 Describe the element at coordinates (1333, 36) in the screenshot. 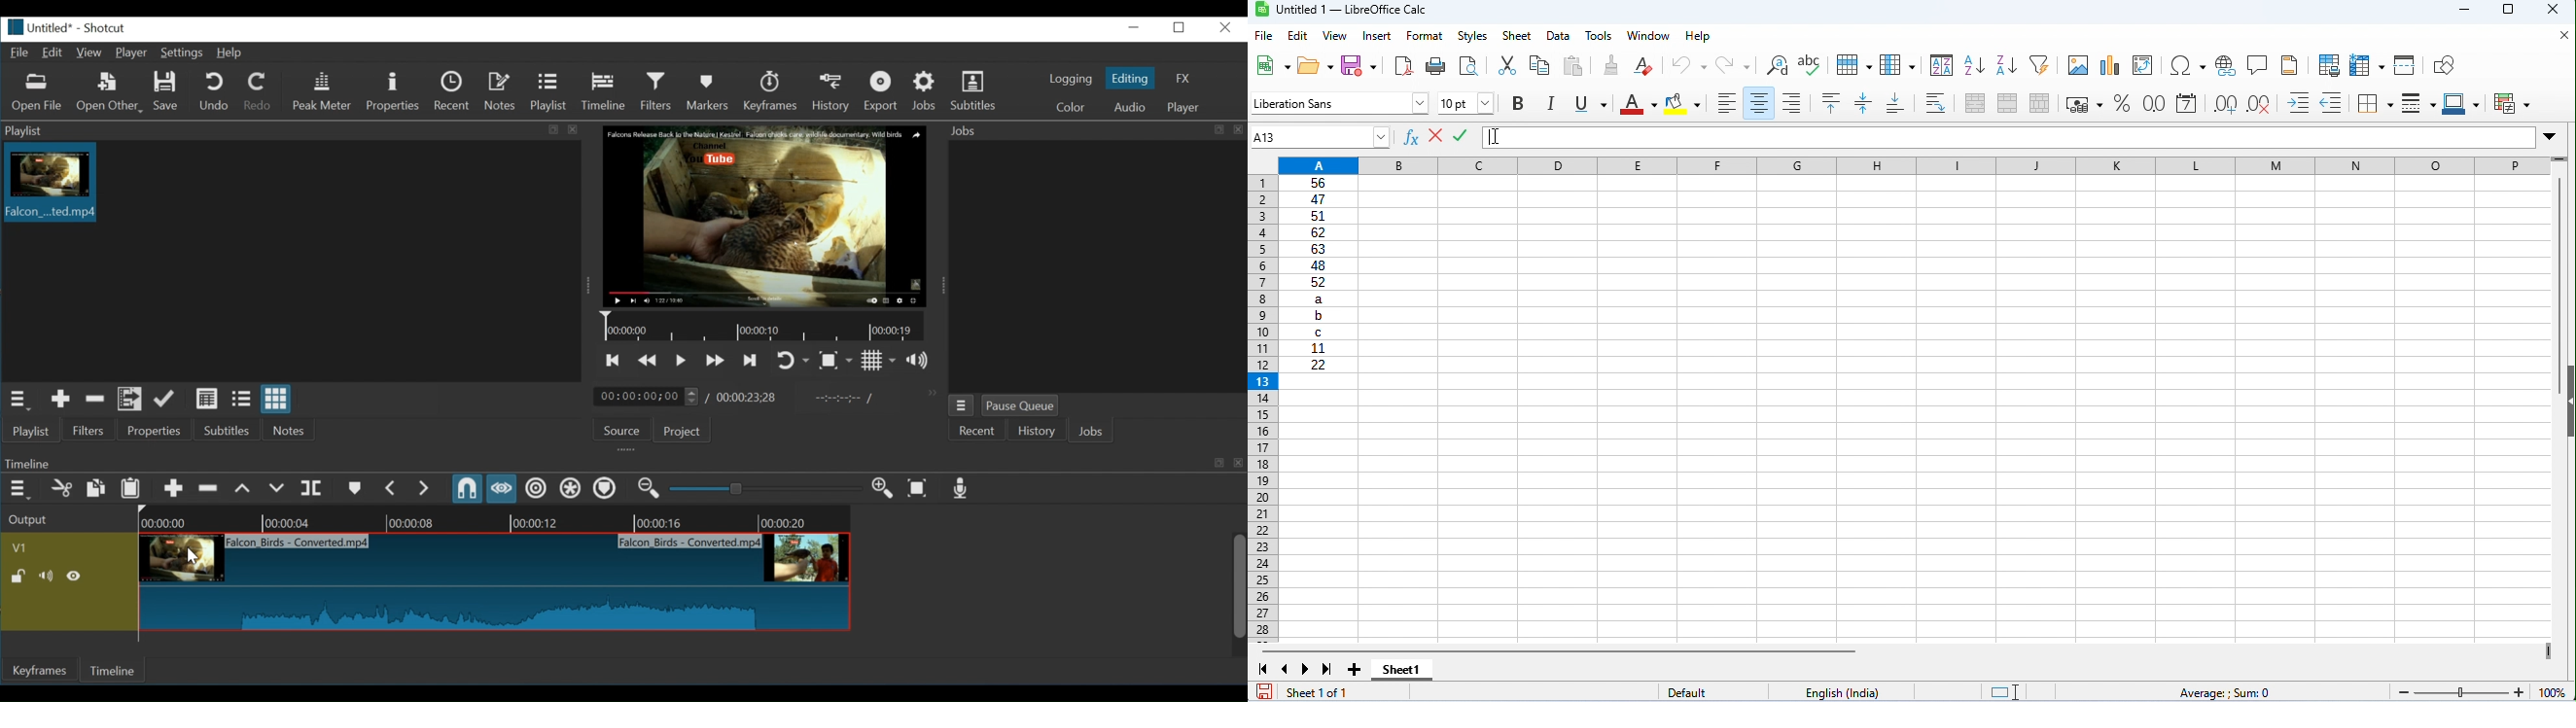

I see `view` at that location.